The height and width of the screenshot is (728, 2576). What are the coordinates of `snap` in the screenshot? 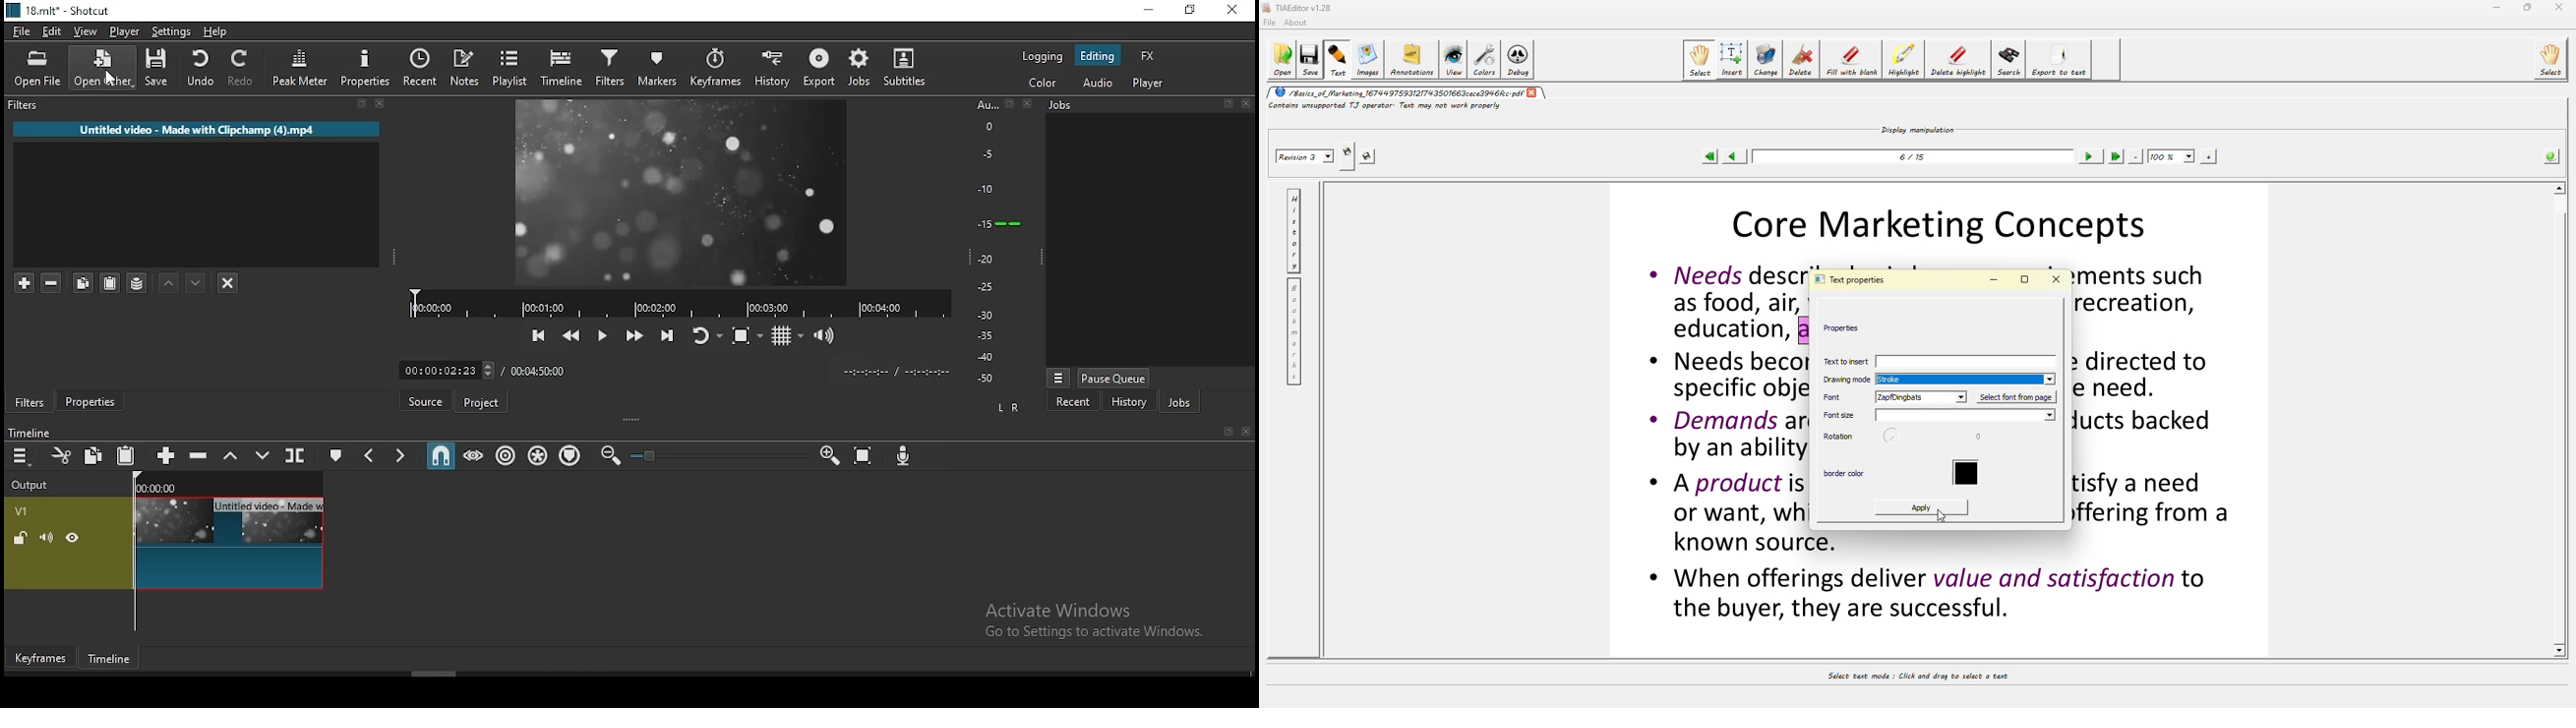 It's located at (444, 458).